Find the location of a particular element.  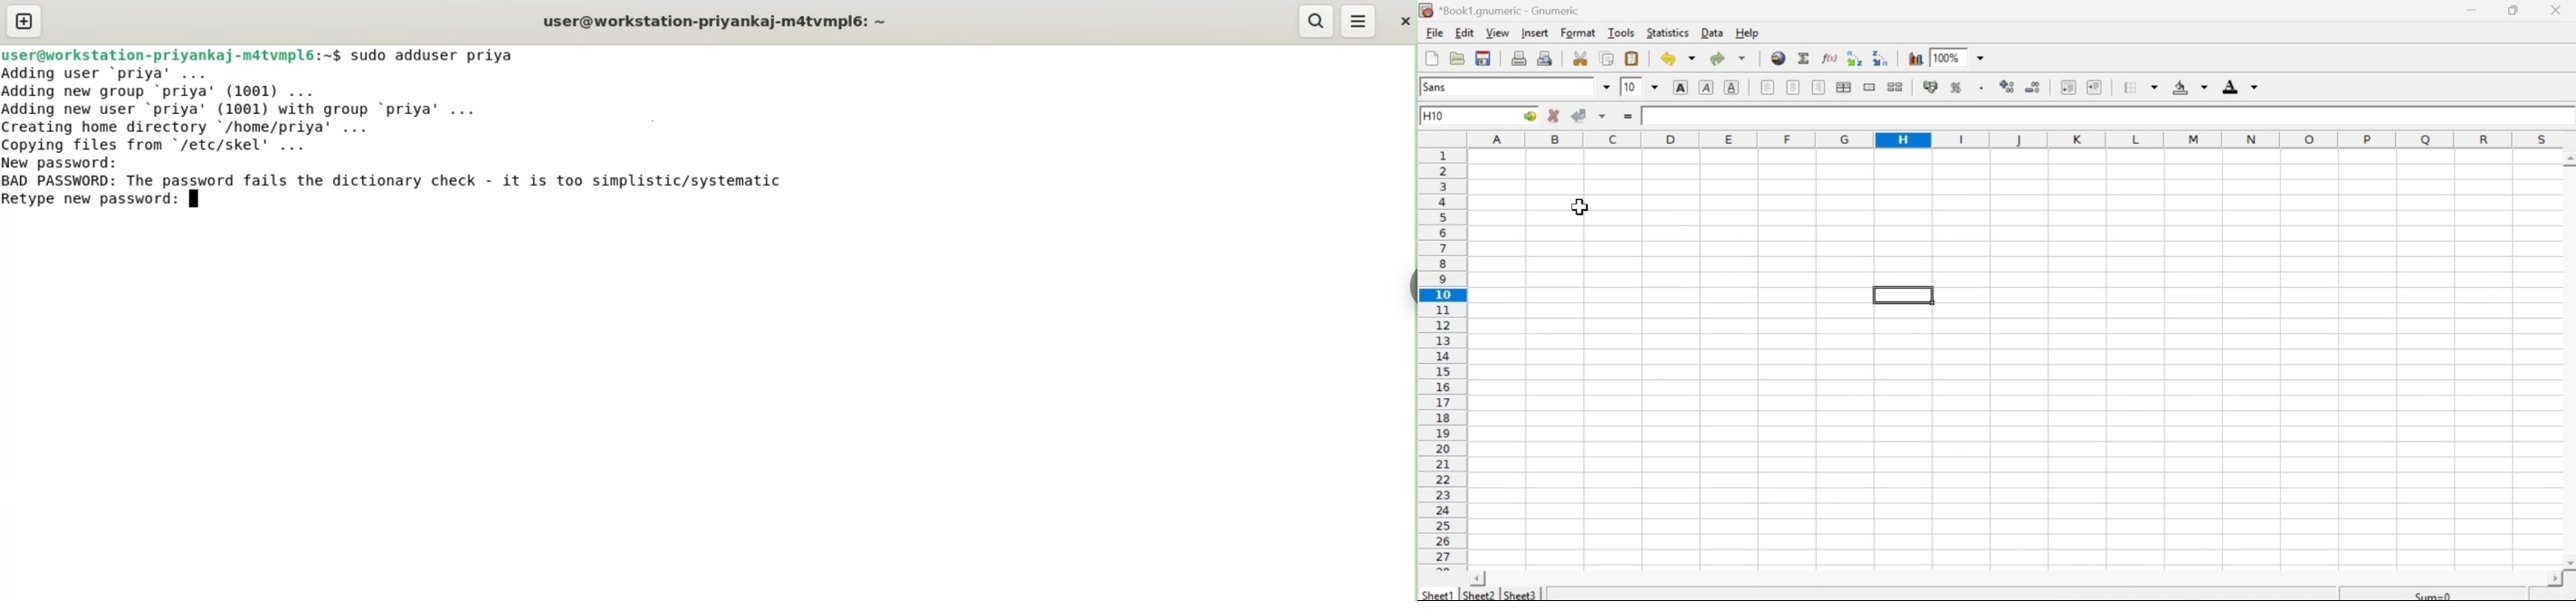

Sort ascending is located at coordinates (1855, 59).